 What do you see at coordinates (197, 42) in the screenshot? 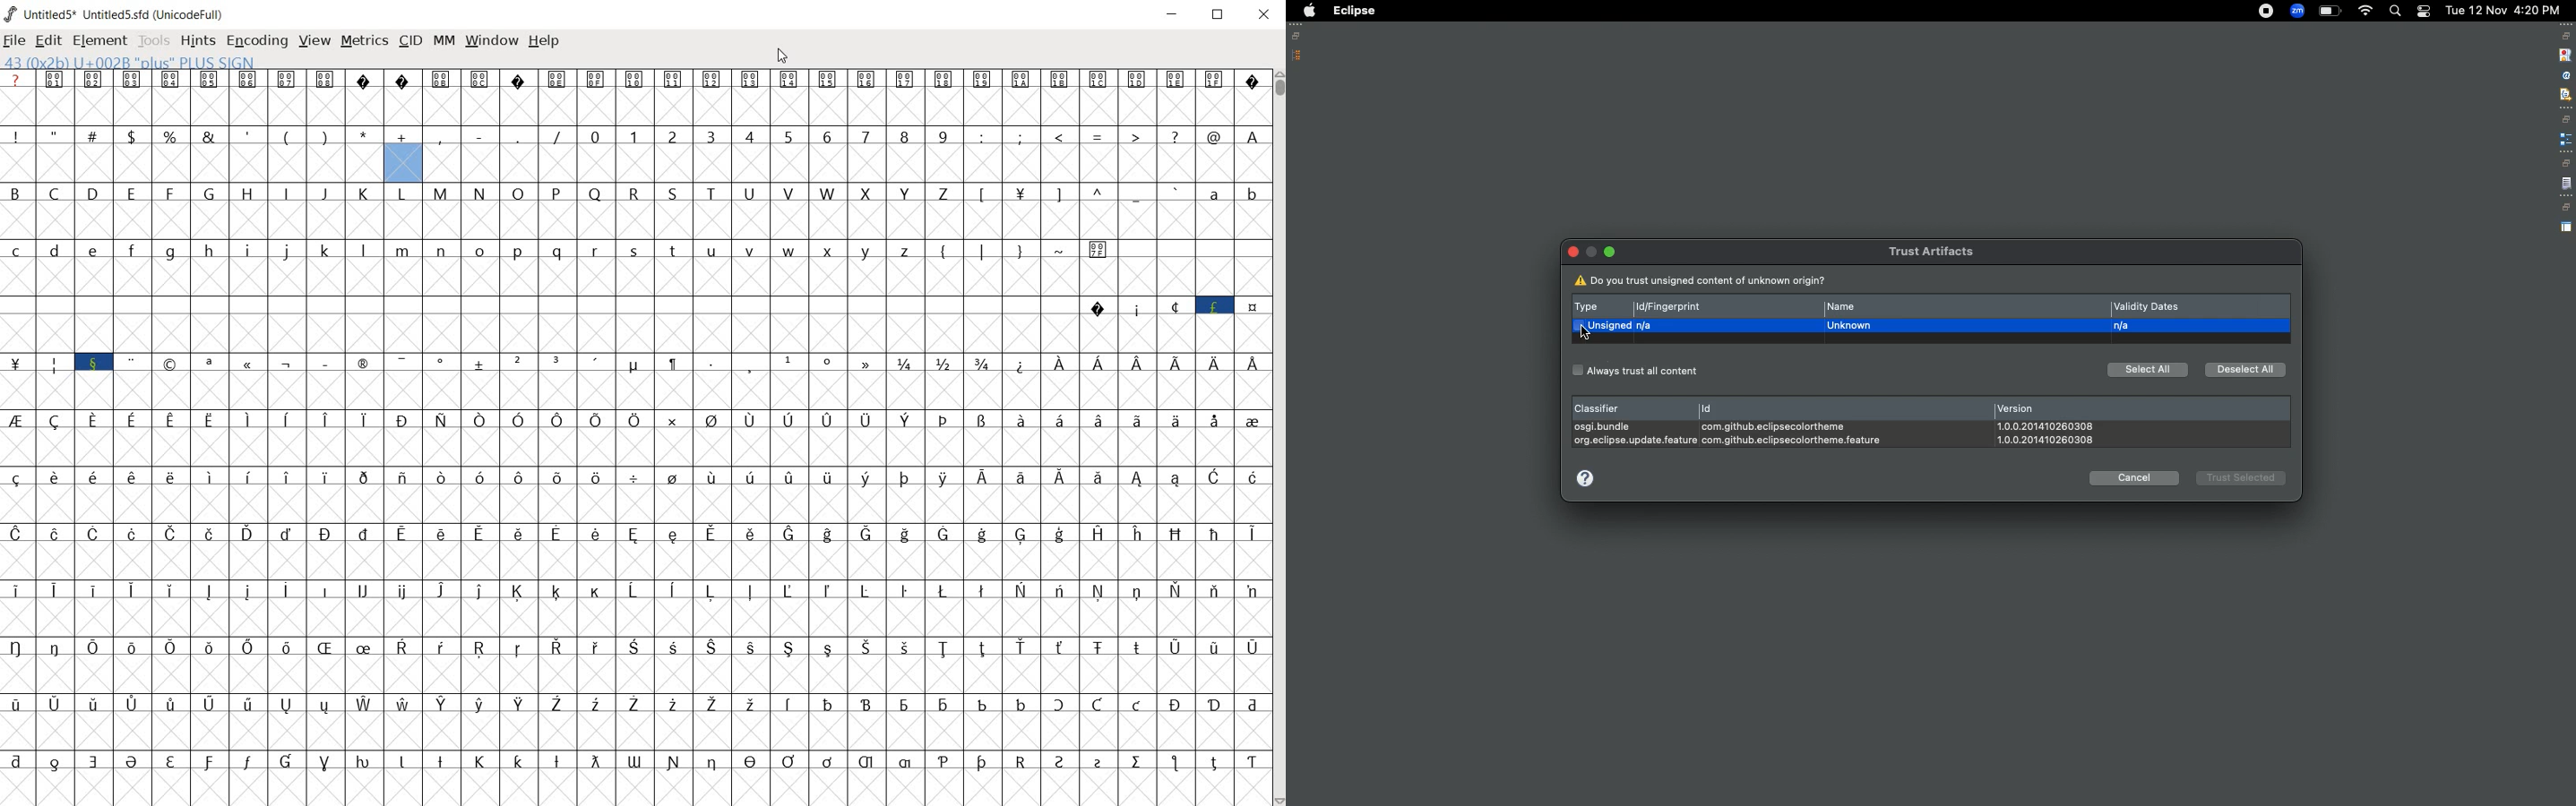
I see `hints` at bounding box center [197, 42].